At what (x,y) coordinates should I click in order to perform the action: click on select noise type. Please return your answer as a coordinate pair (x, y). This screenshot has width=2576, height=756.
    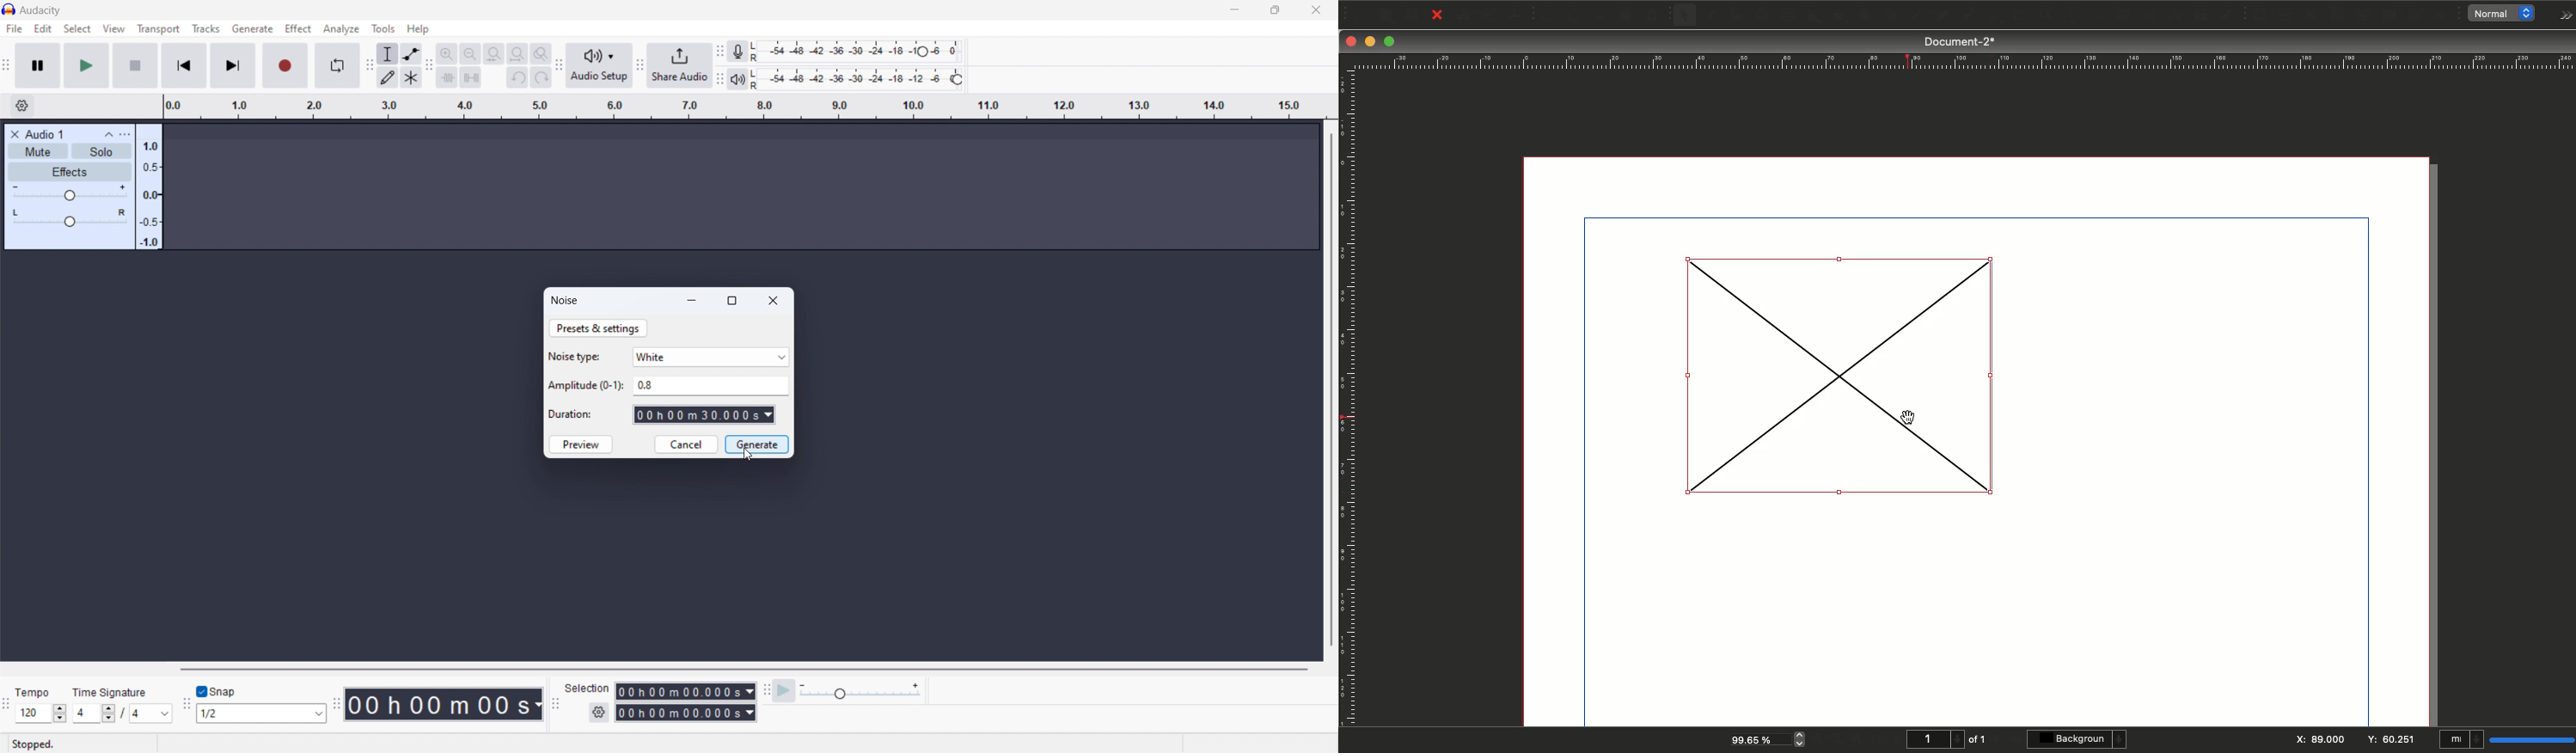
    Looking at the image, I should click on (711, 356).